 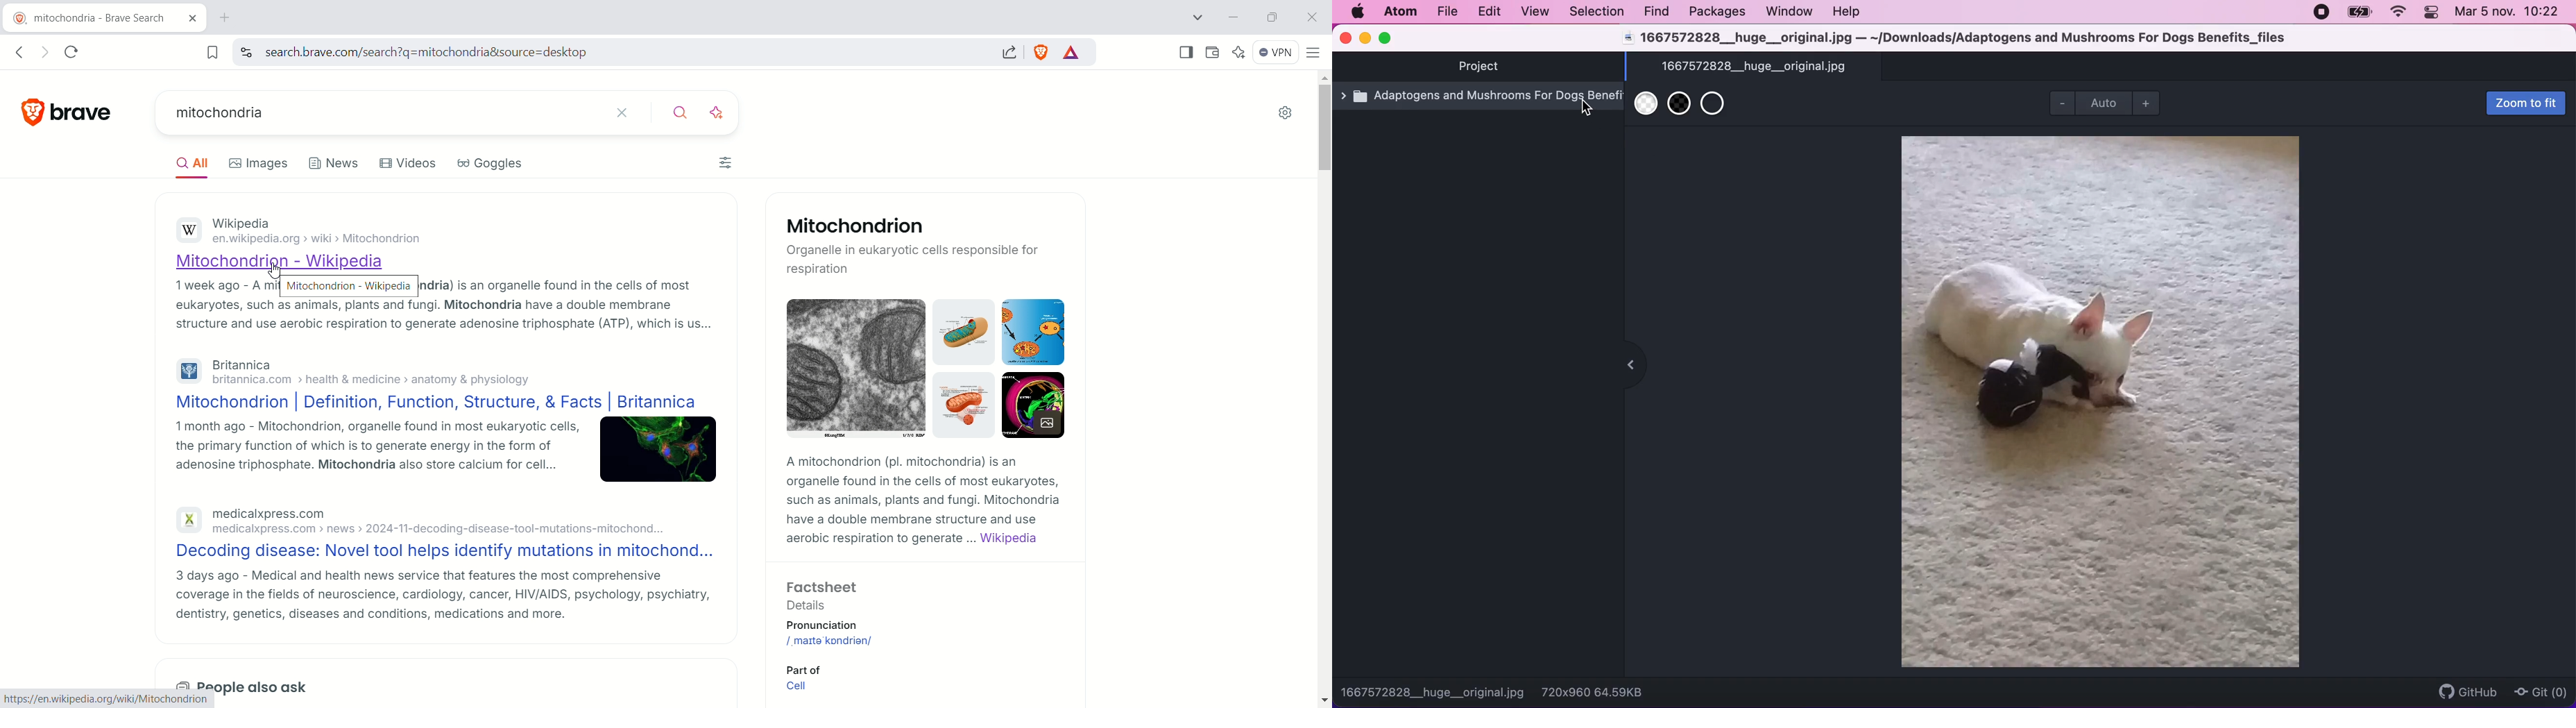 What do you see at coordinates (1483, 67) in the screenshot?
I see `project tab` at bounding box center [1483, 67].